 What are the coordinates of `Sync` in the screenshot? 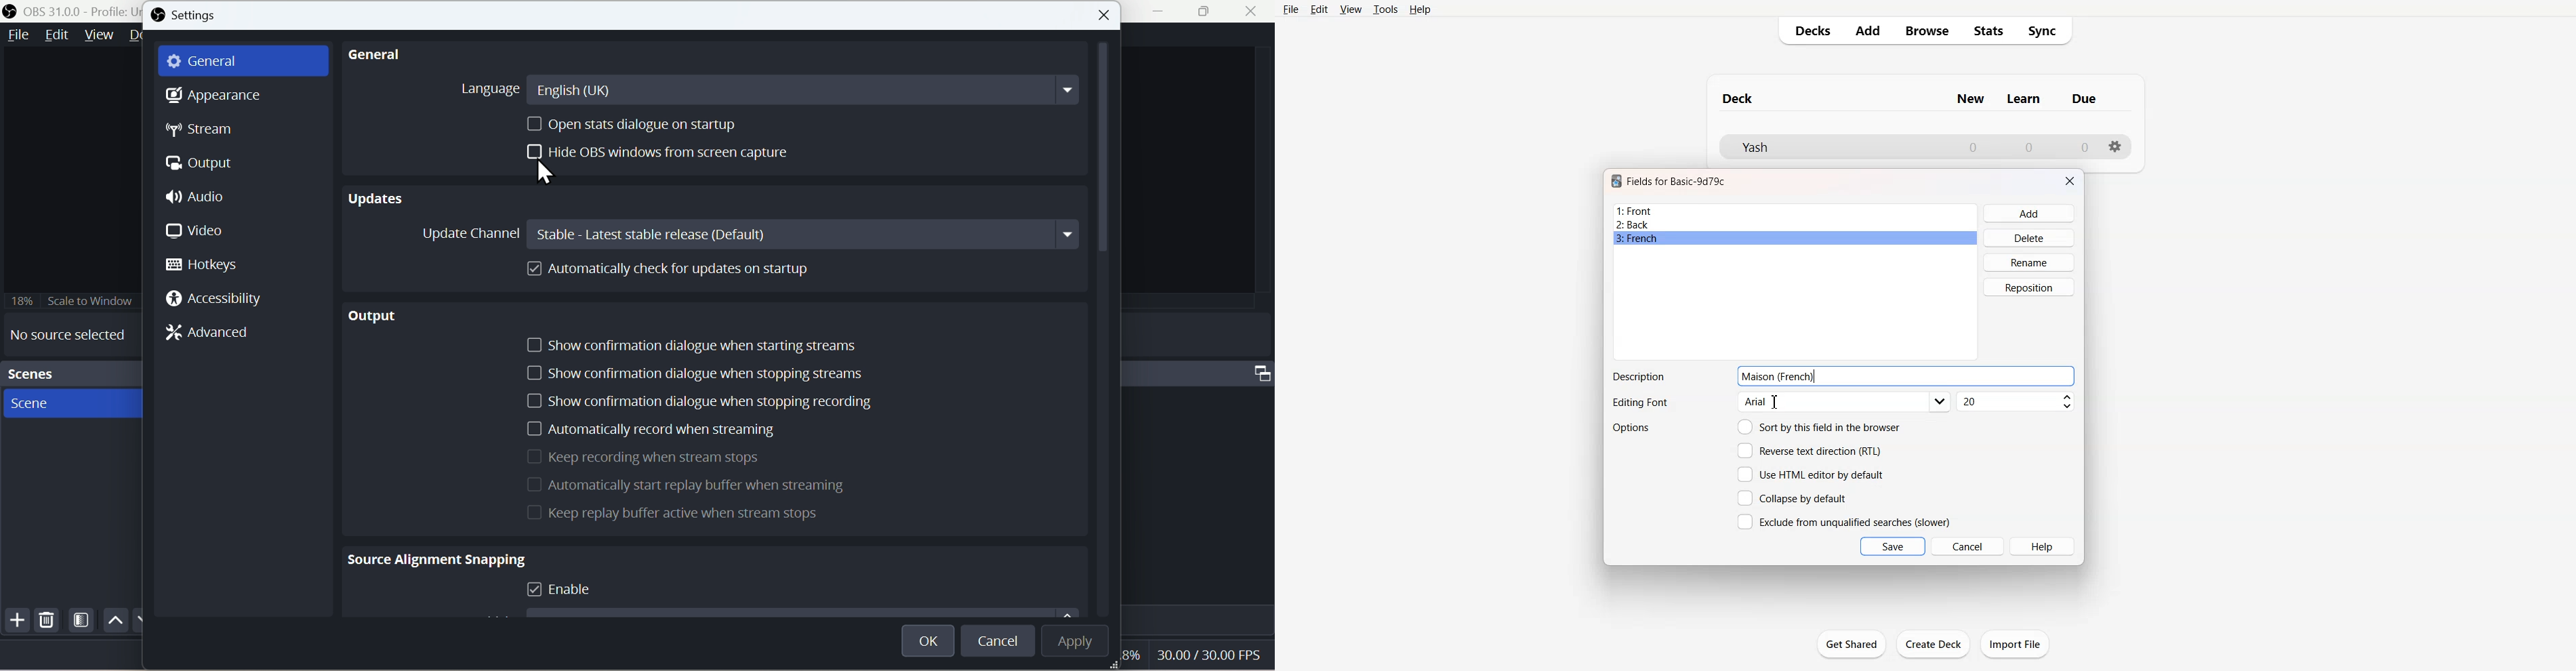 It's located at (2047, 31).